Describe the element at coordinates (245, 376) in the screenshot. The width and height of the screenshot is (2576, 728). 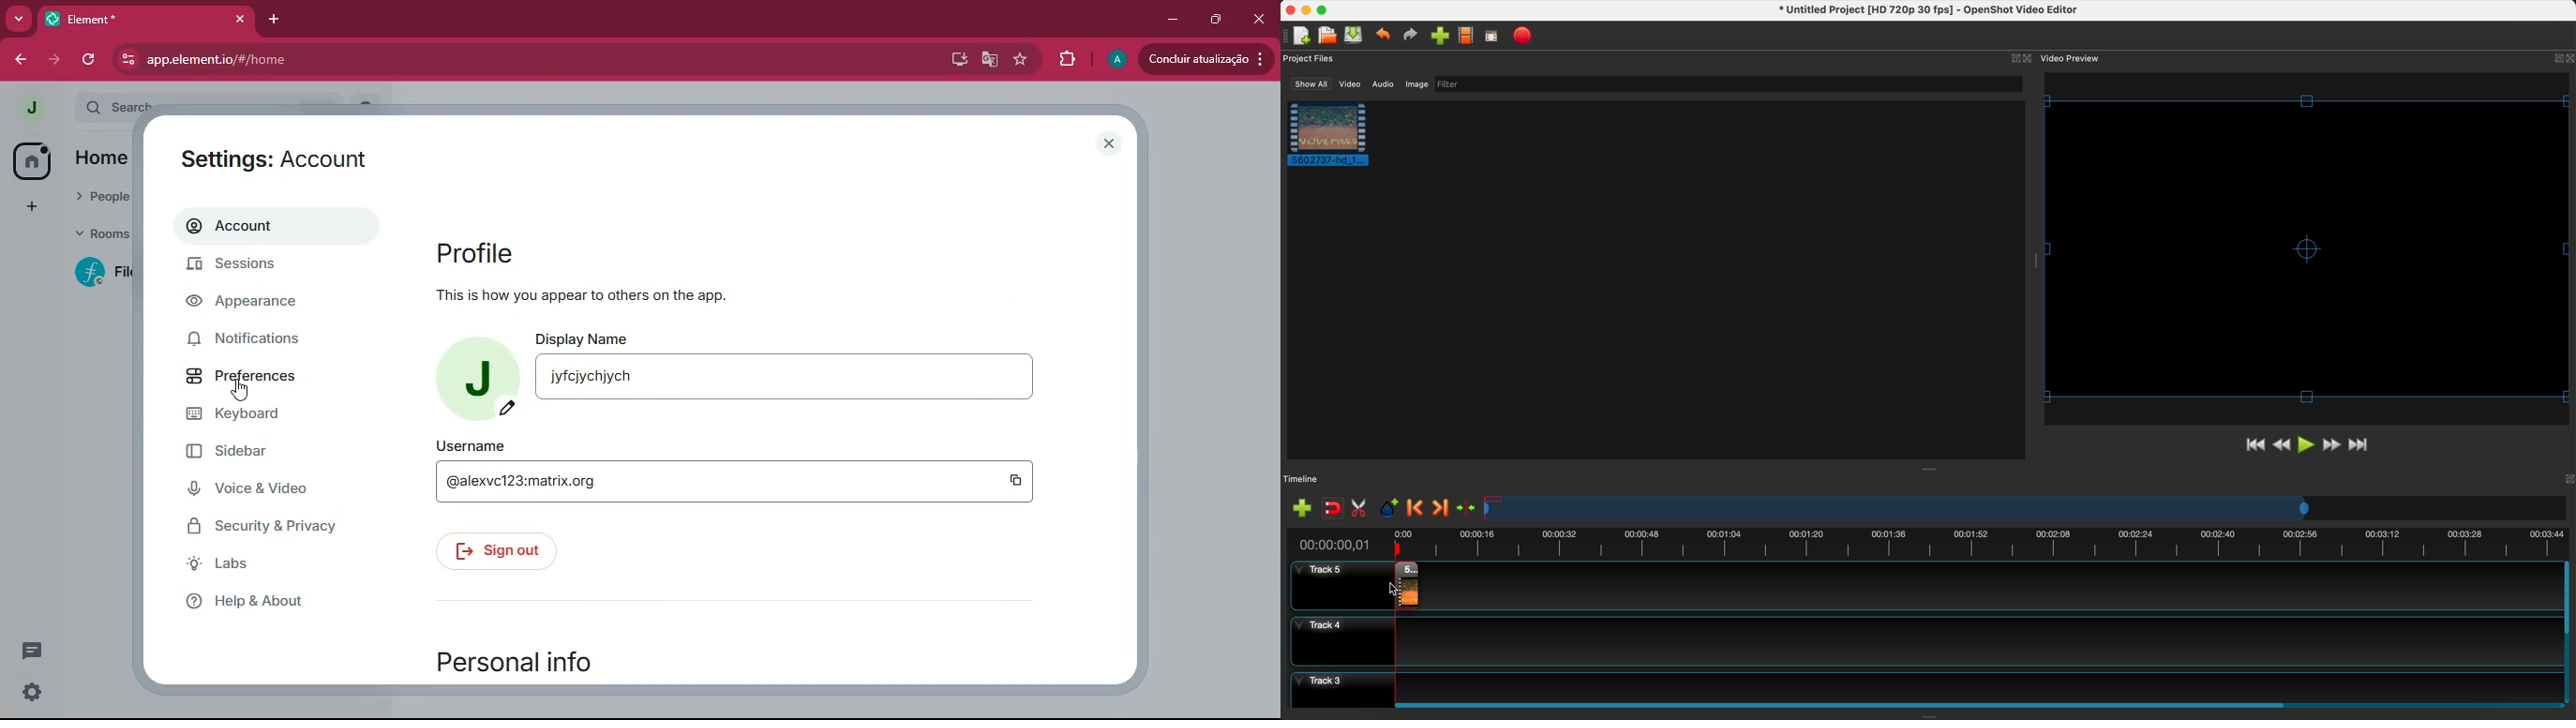
I see `preferences` at that location.